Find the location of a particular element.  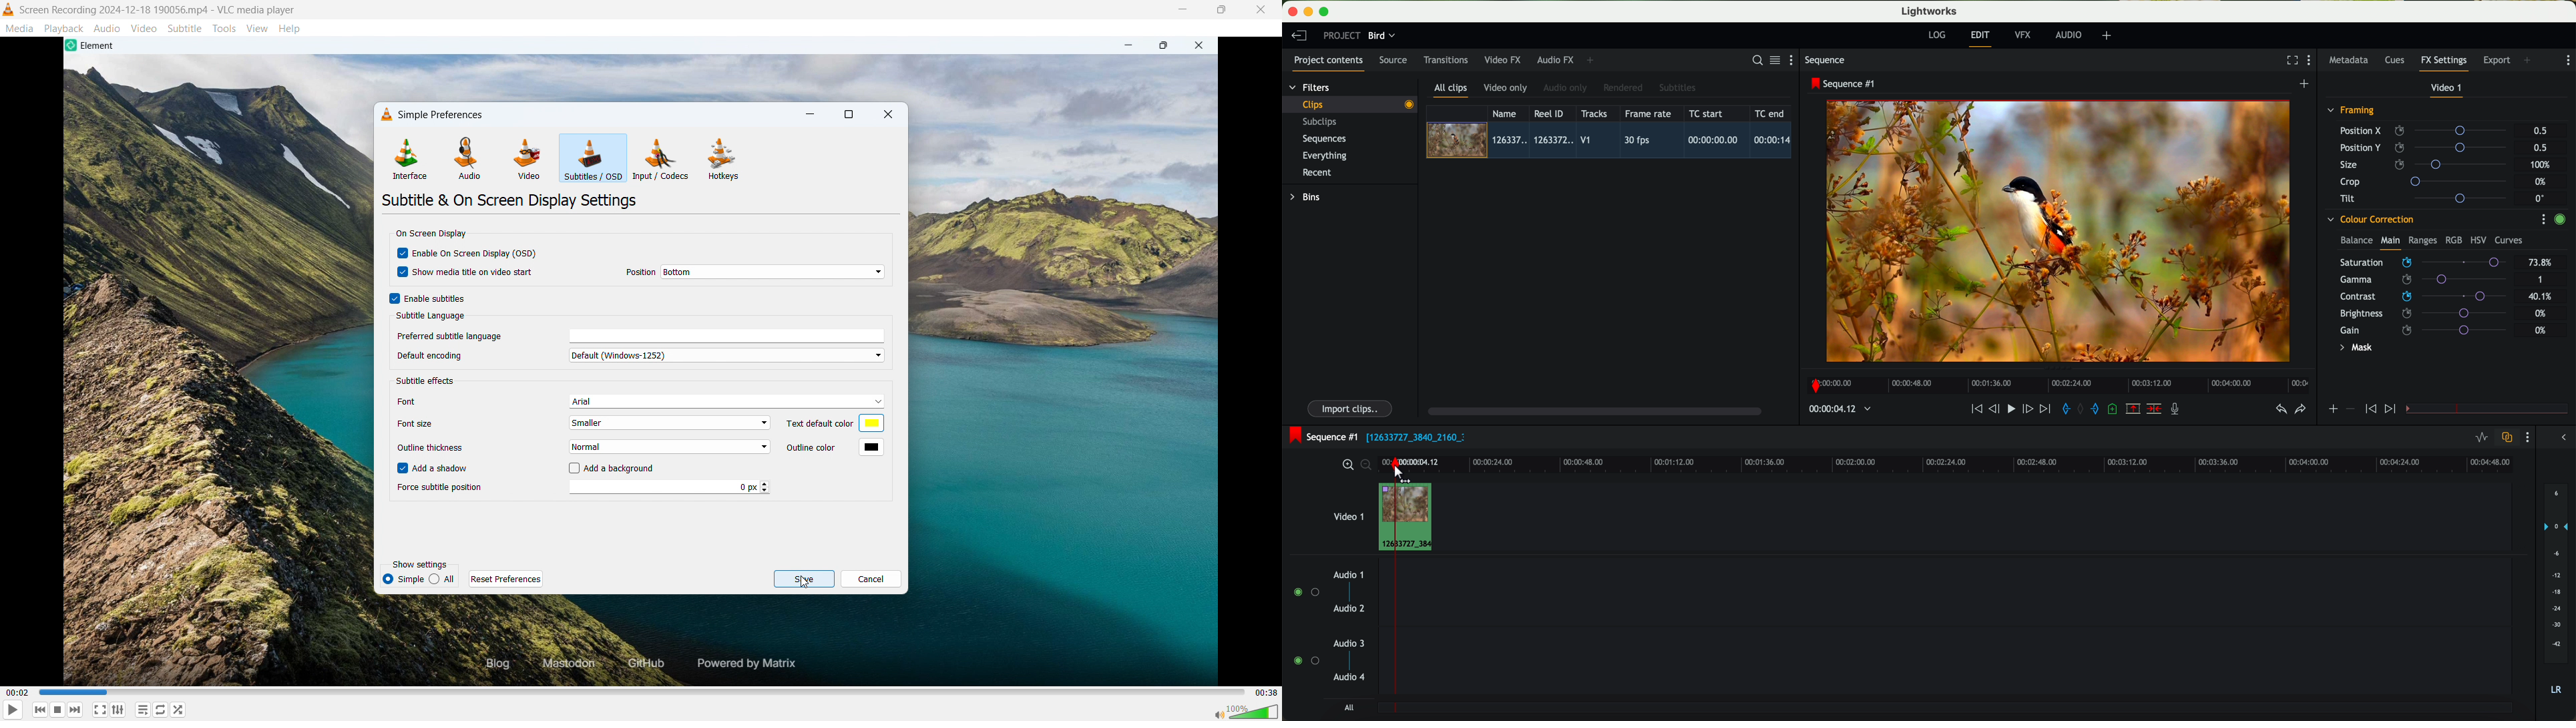

position X is located at coordinates (2427, 131).